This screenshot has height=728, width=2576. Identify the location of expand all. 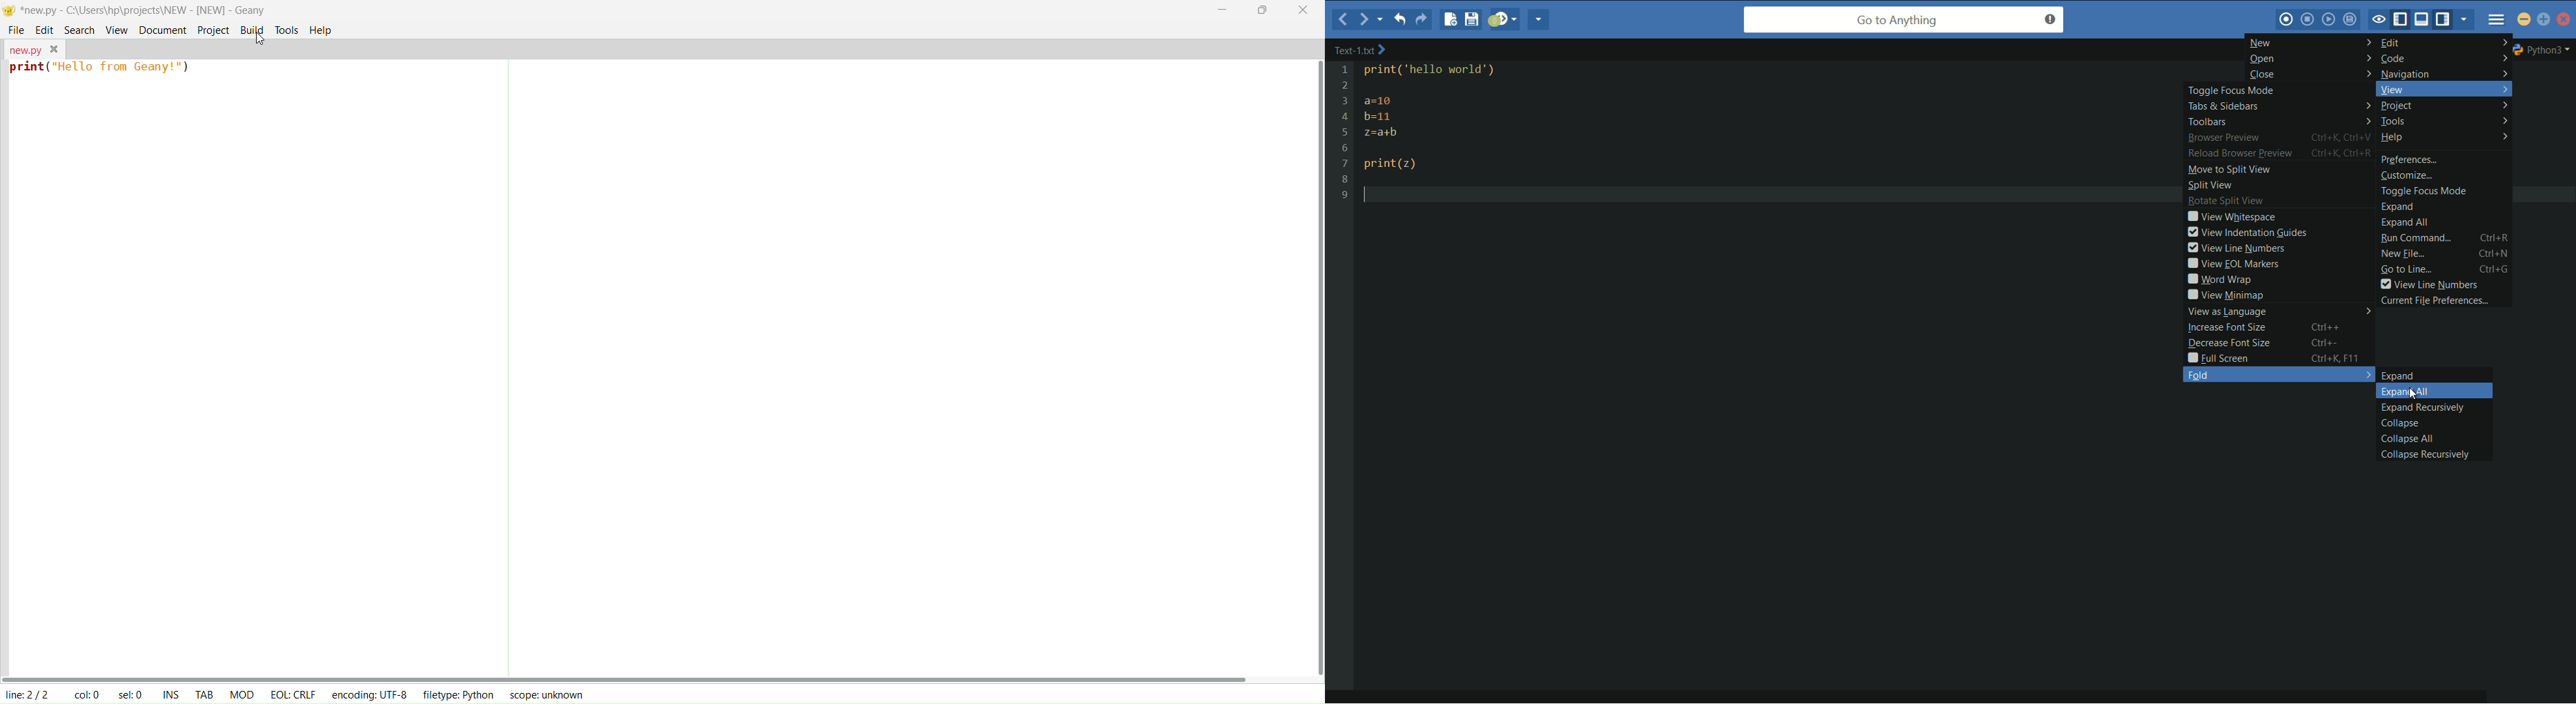
(2409, 222).